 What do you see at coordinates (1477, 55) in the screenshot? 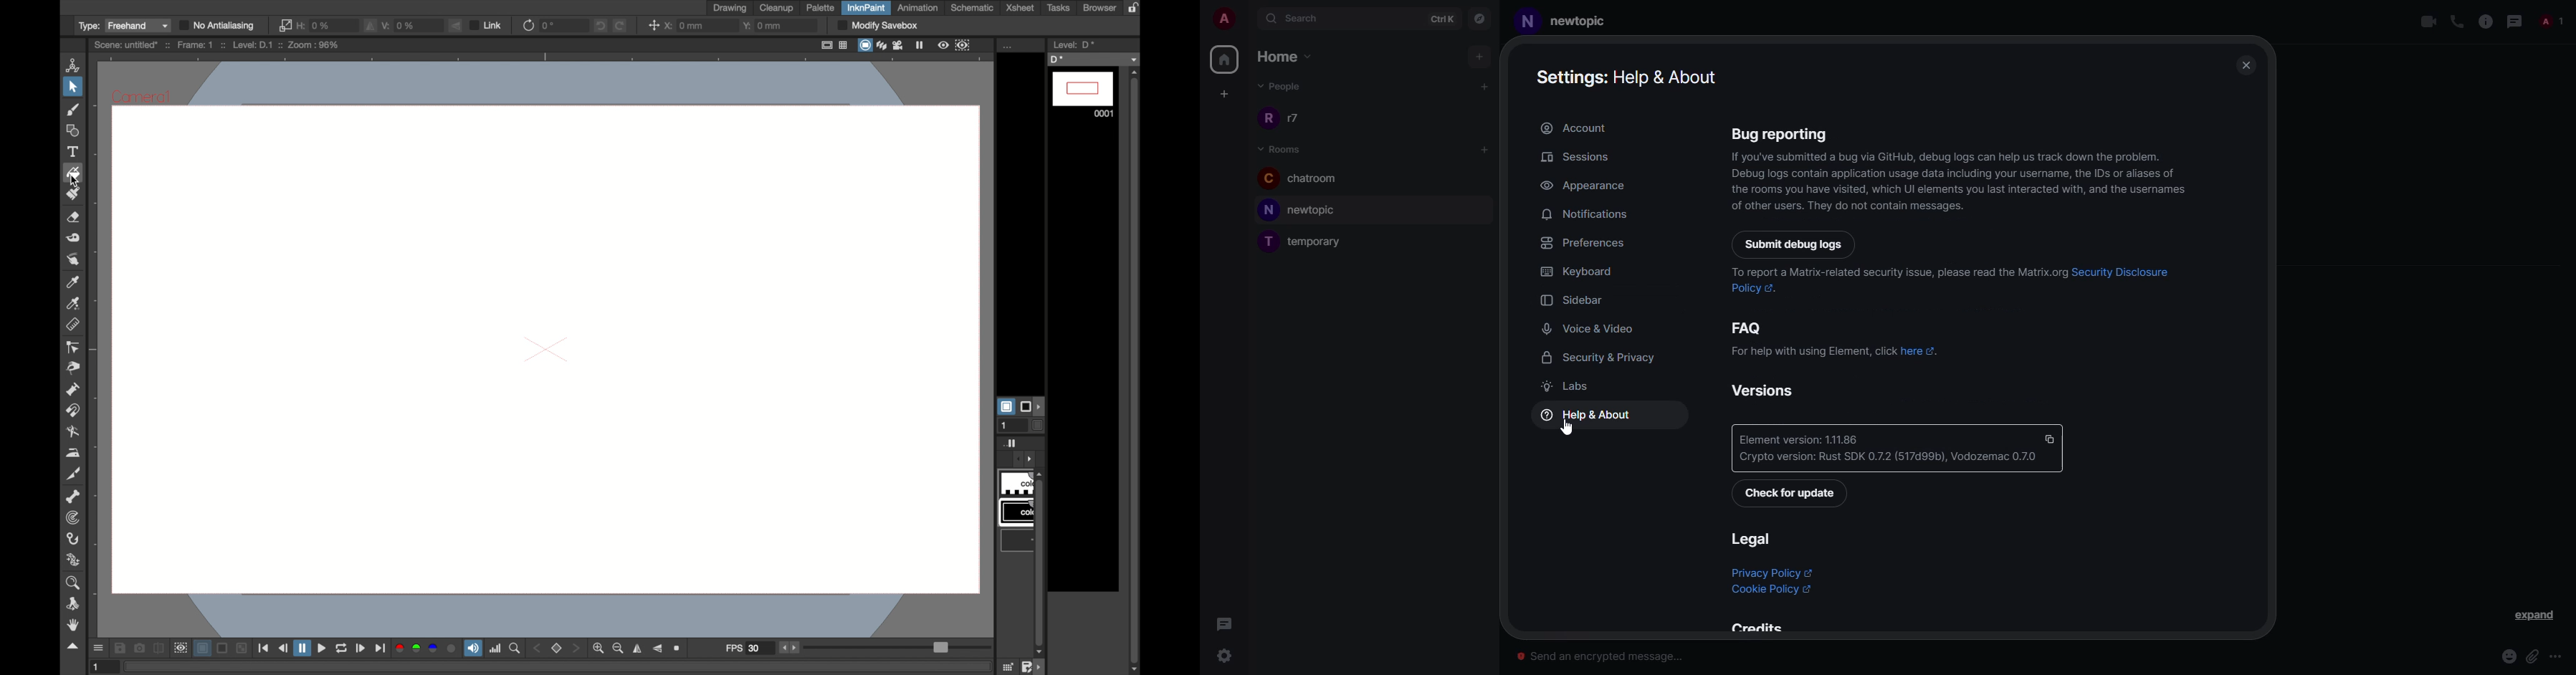
I see `add` at bounding box center [1477, 55].